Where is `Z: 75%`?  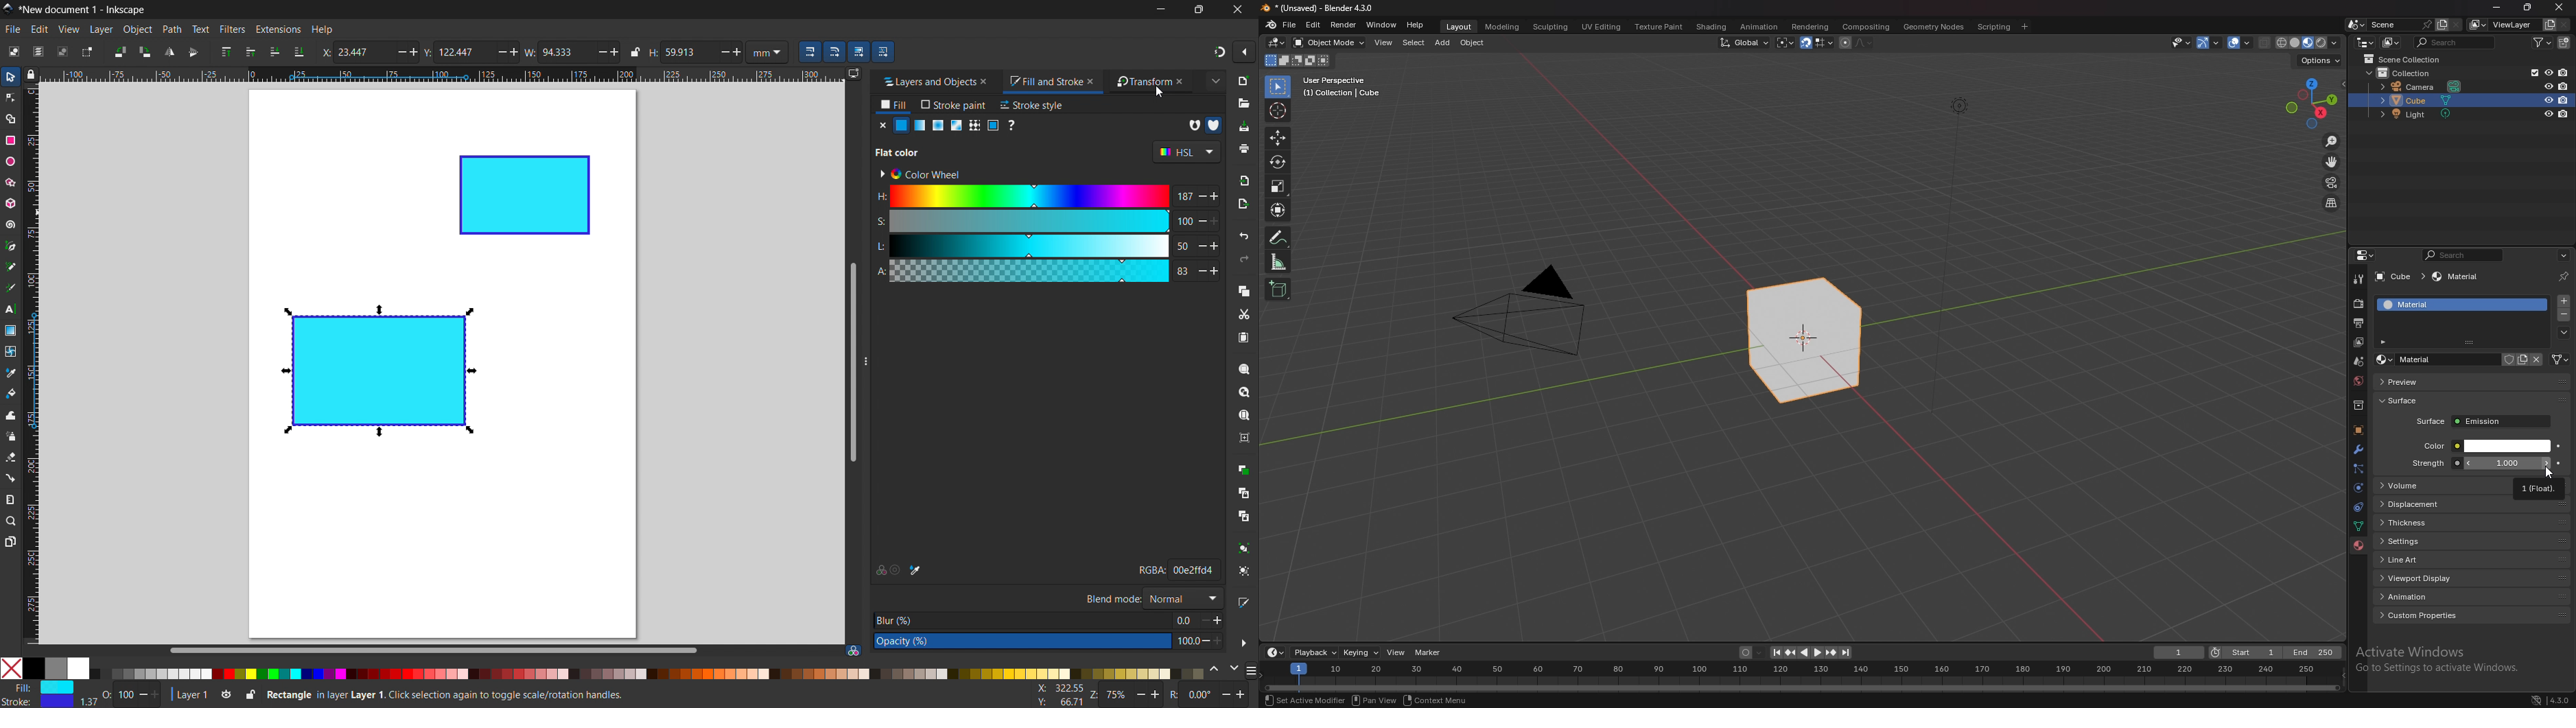 Z: 75% is located at coordinates (1127, 696).